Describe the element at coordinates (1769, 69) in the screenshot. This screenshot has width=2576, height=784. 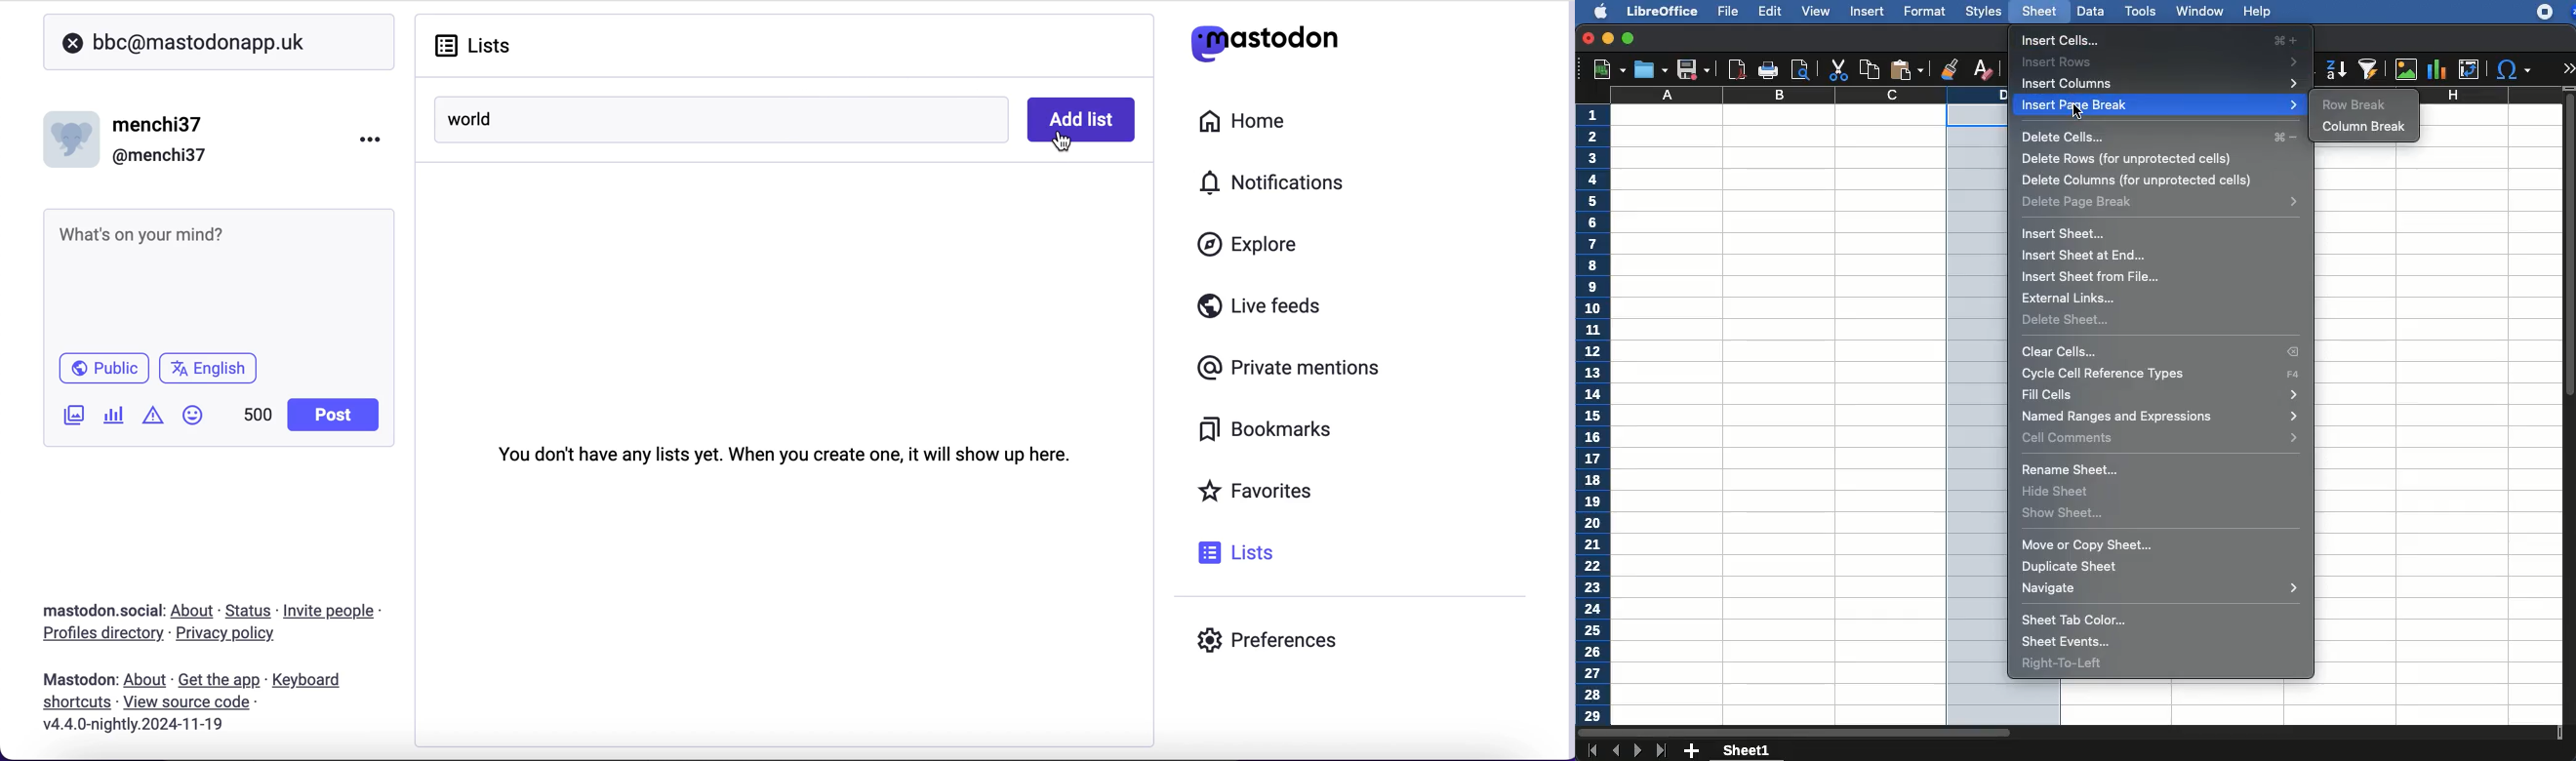
I see `print` at that location.